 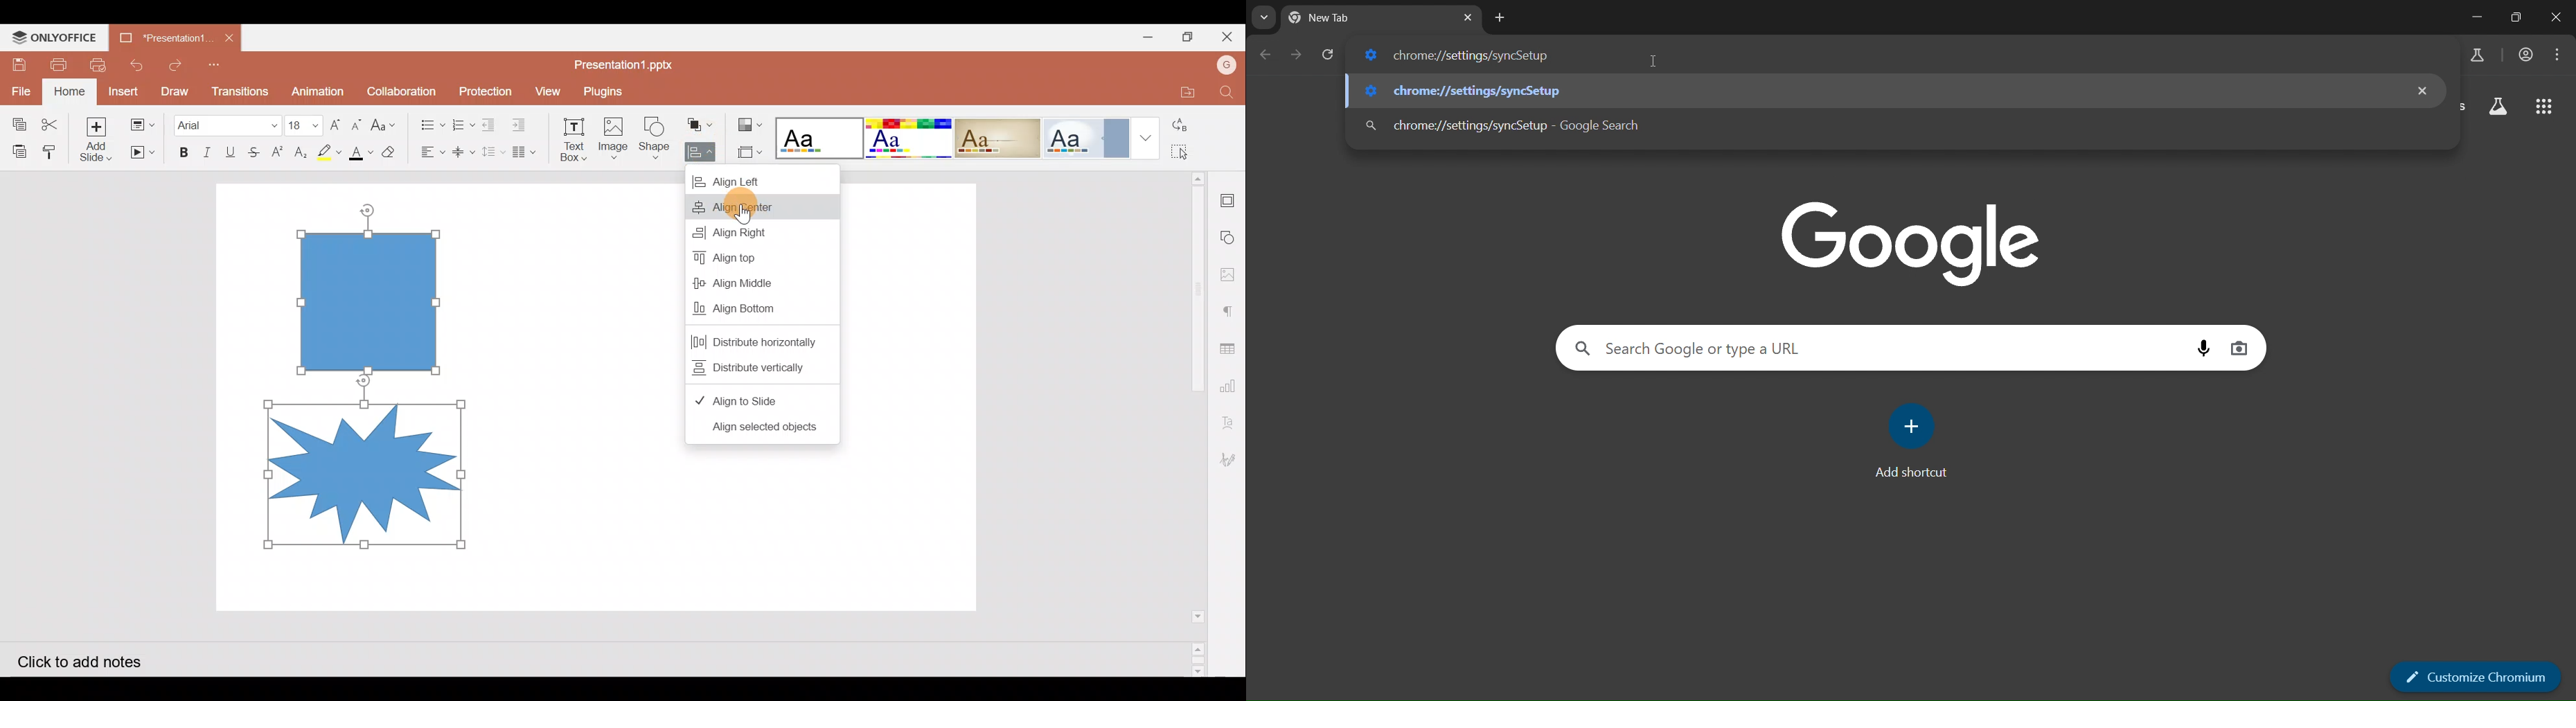 I want to click on Collaboration, so click(x=402, y=90).